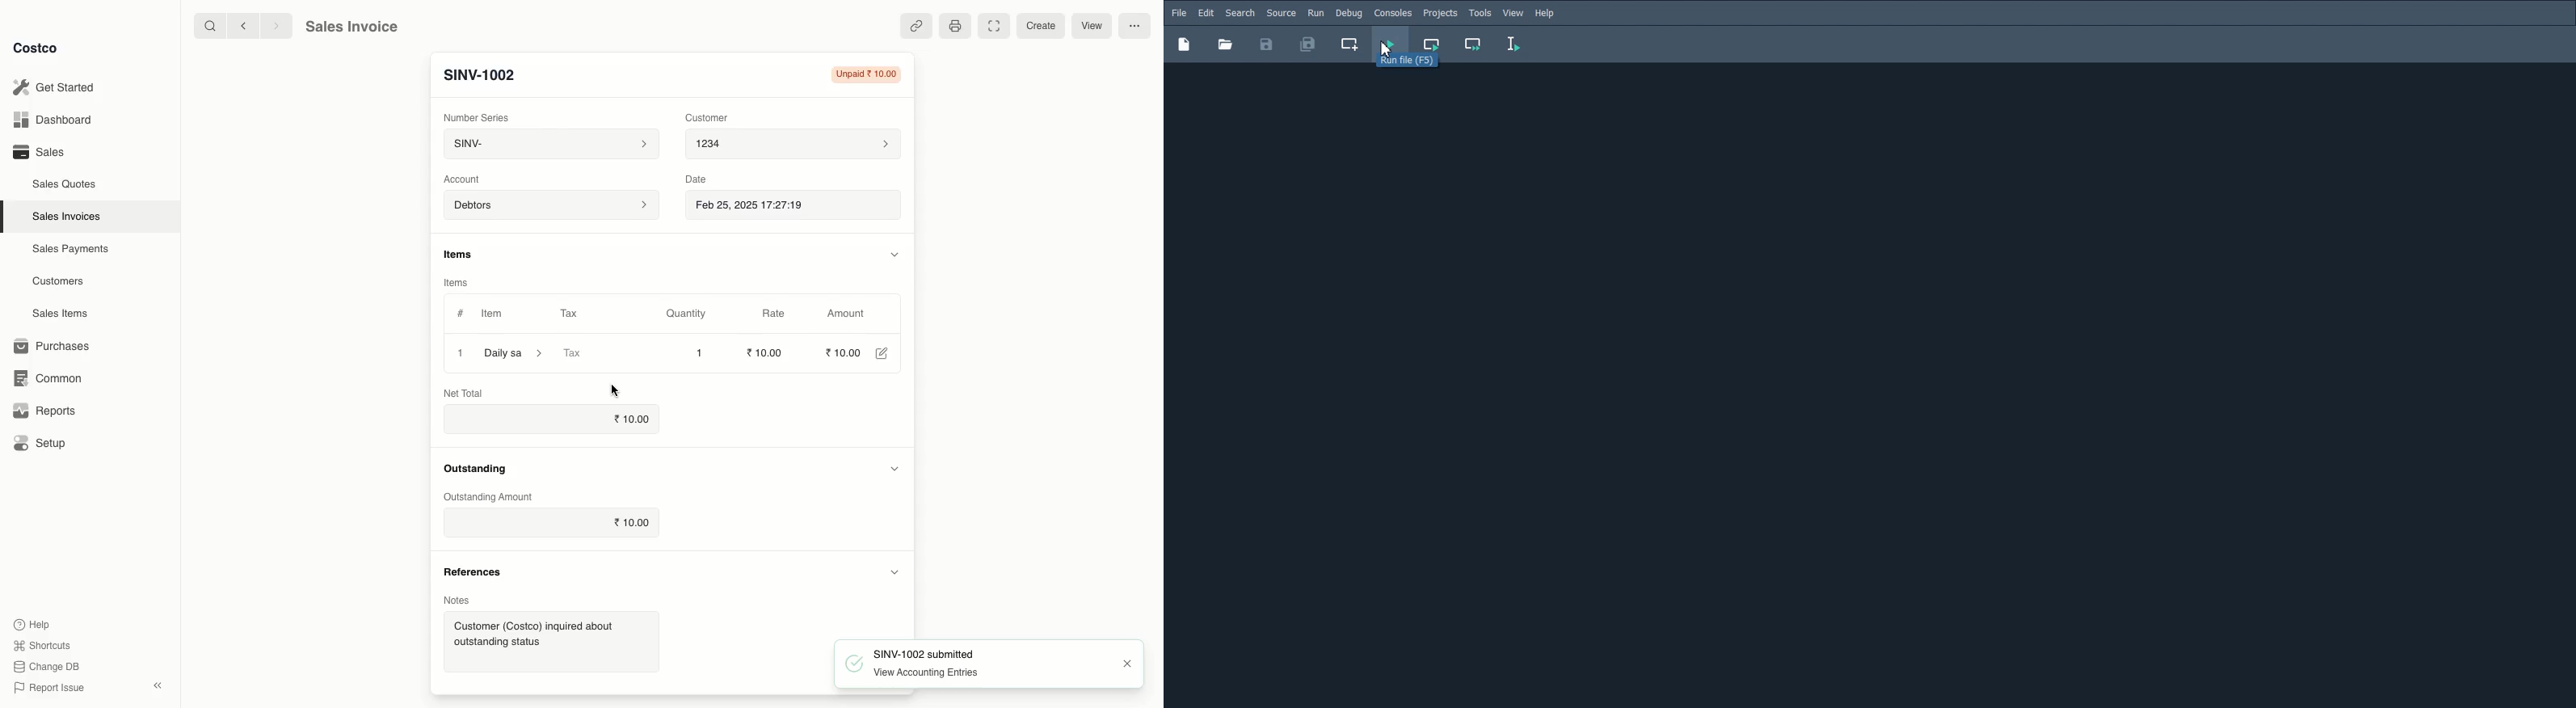 The width and height of the screenshot is (2576, 728). Describe the element at coordinates (65, 217) in the screenshot. I see `Sales Invoices.` at that location.